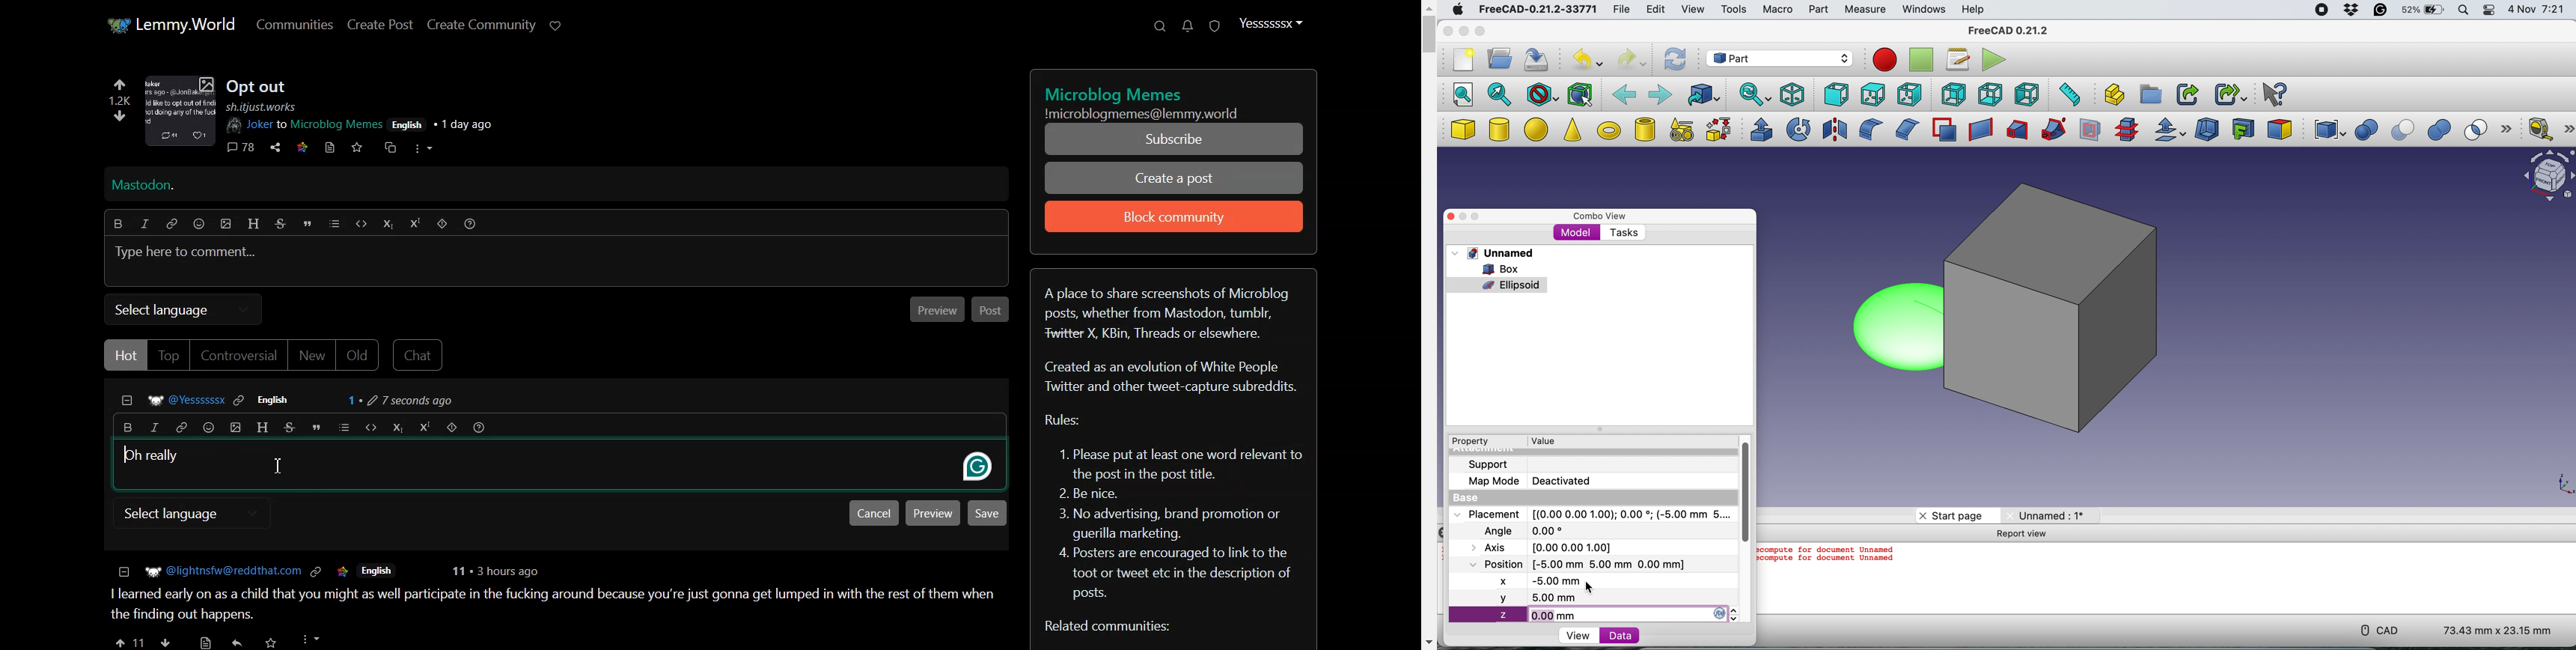 This screenshot has height=672, width=2576. What do you see at coordinates (1581, 635) in the screenshot?
I see `view` at bounding box center [1581, 635].